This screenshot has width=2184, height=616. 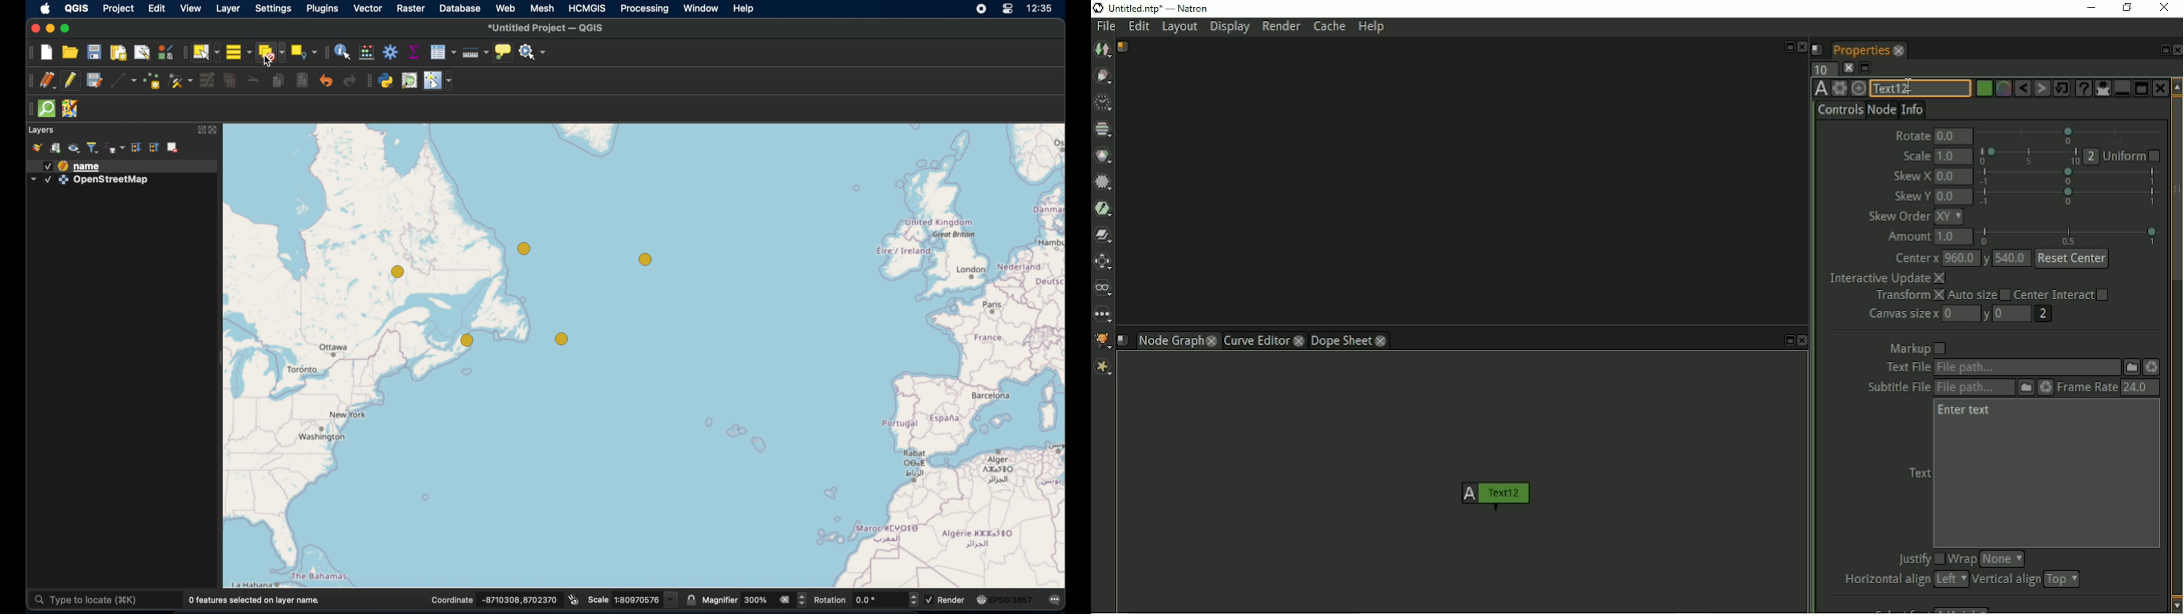 What do you see at coordinates (1953, 177) in the screenshot?
I see `0.0` at bounding box center [1953, 177].